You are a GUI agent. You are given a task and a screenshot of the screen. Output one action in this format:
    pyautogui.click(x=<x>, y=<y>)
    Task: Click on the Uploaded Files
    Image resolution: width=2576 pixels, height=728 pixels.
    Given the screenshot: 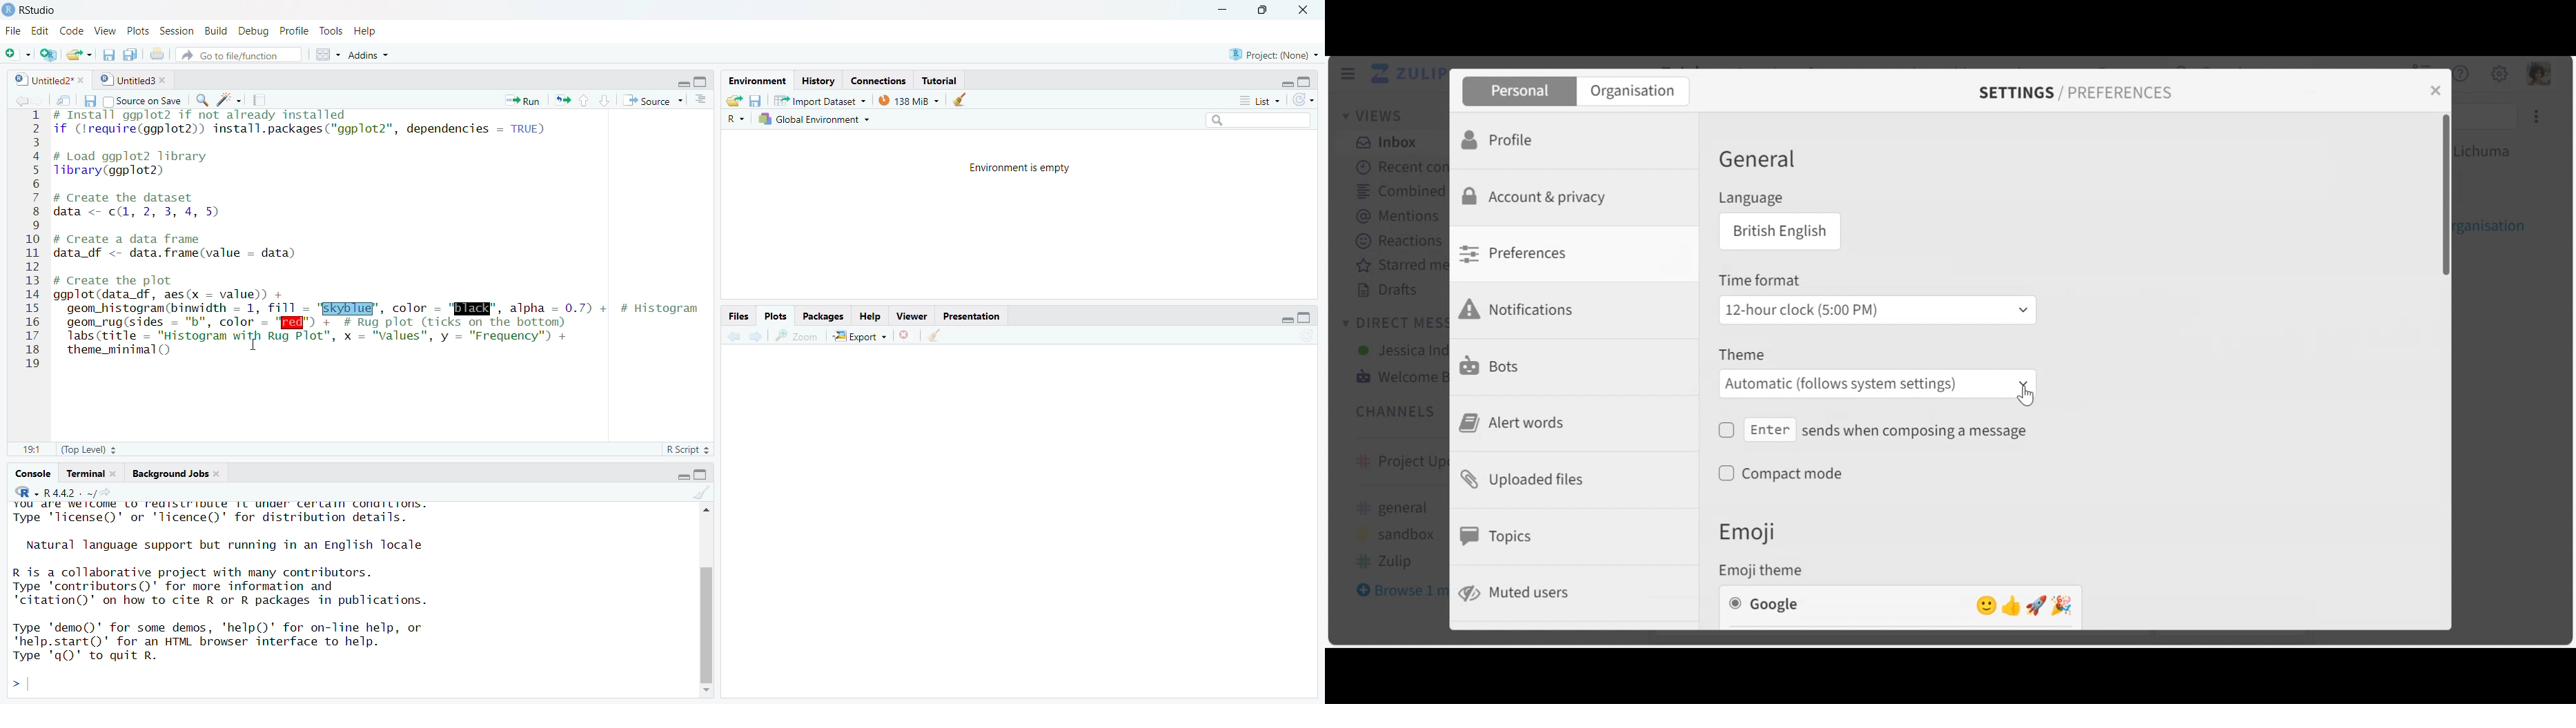 What is the action you would take?
    pyautogui.click(x=1526, y=482)
    